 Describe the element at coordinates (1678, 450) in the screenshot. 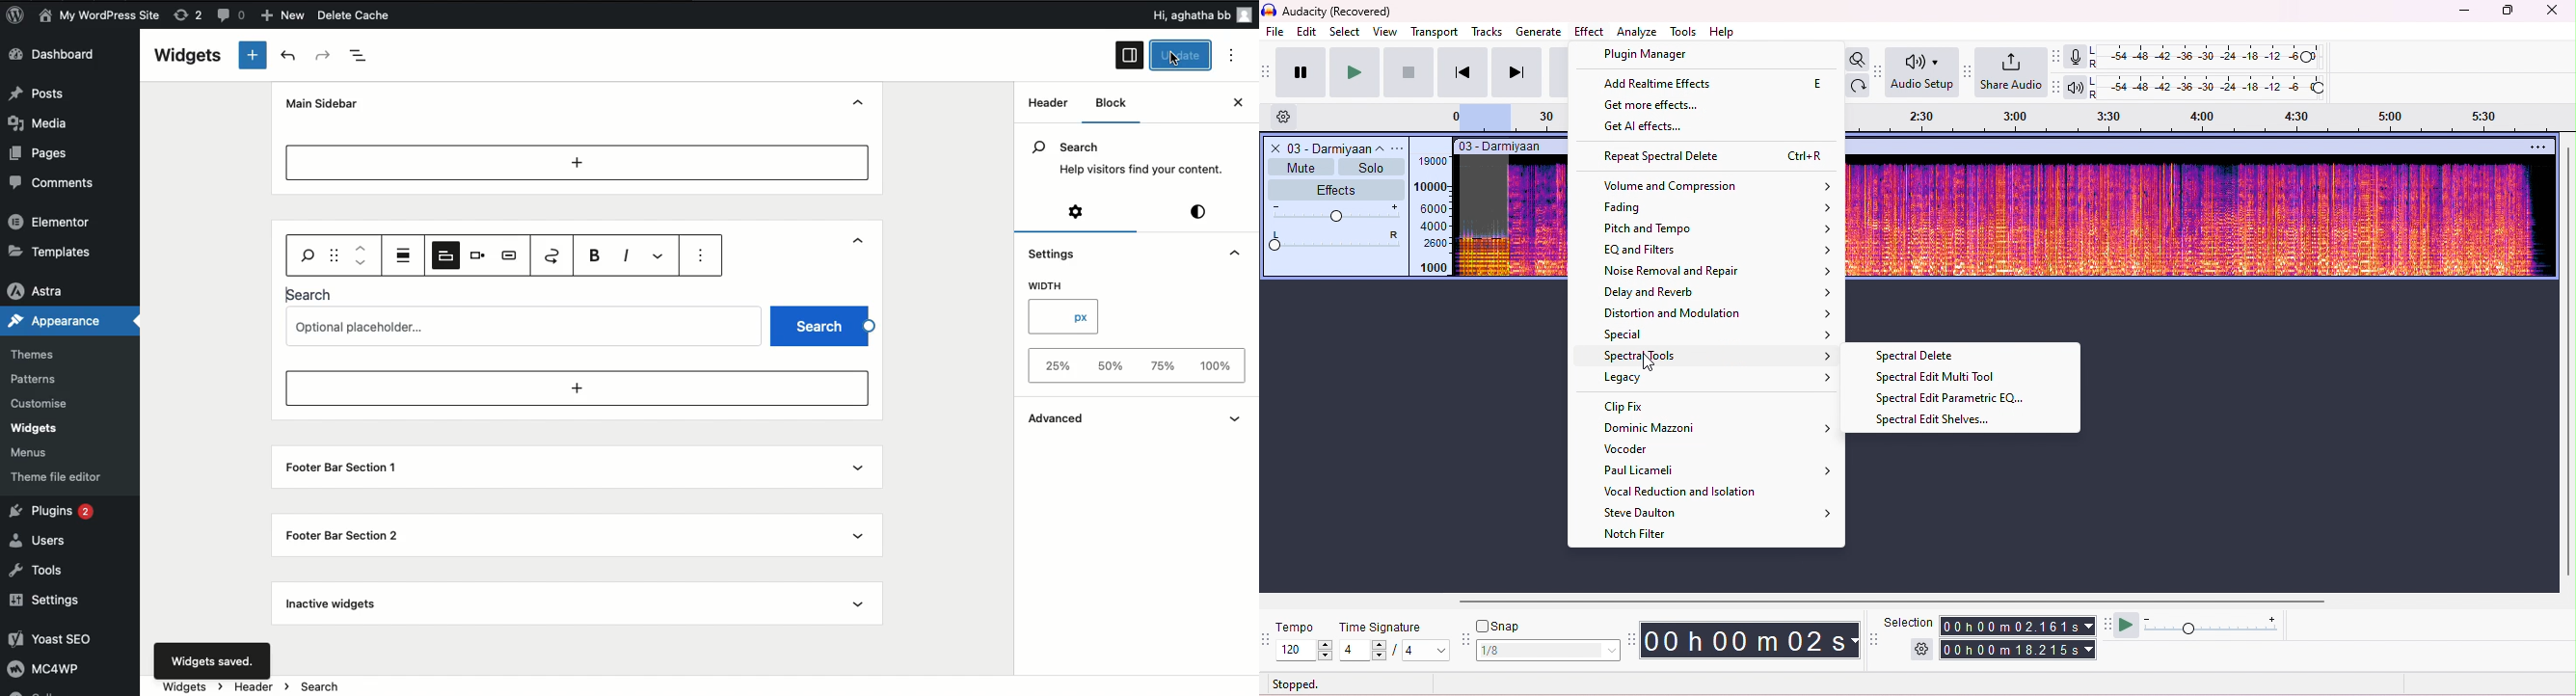

I see `vocoder` at that location.